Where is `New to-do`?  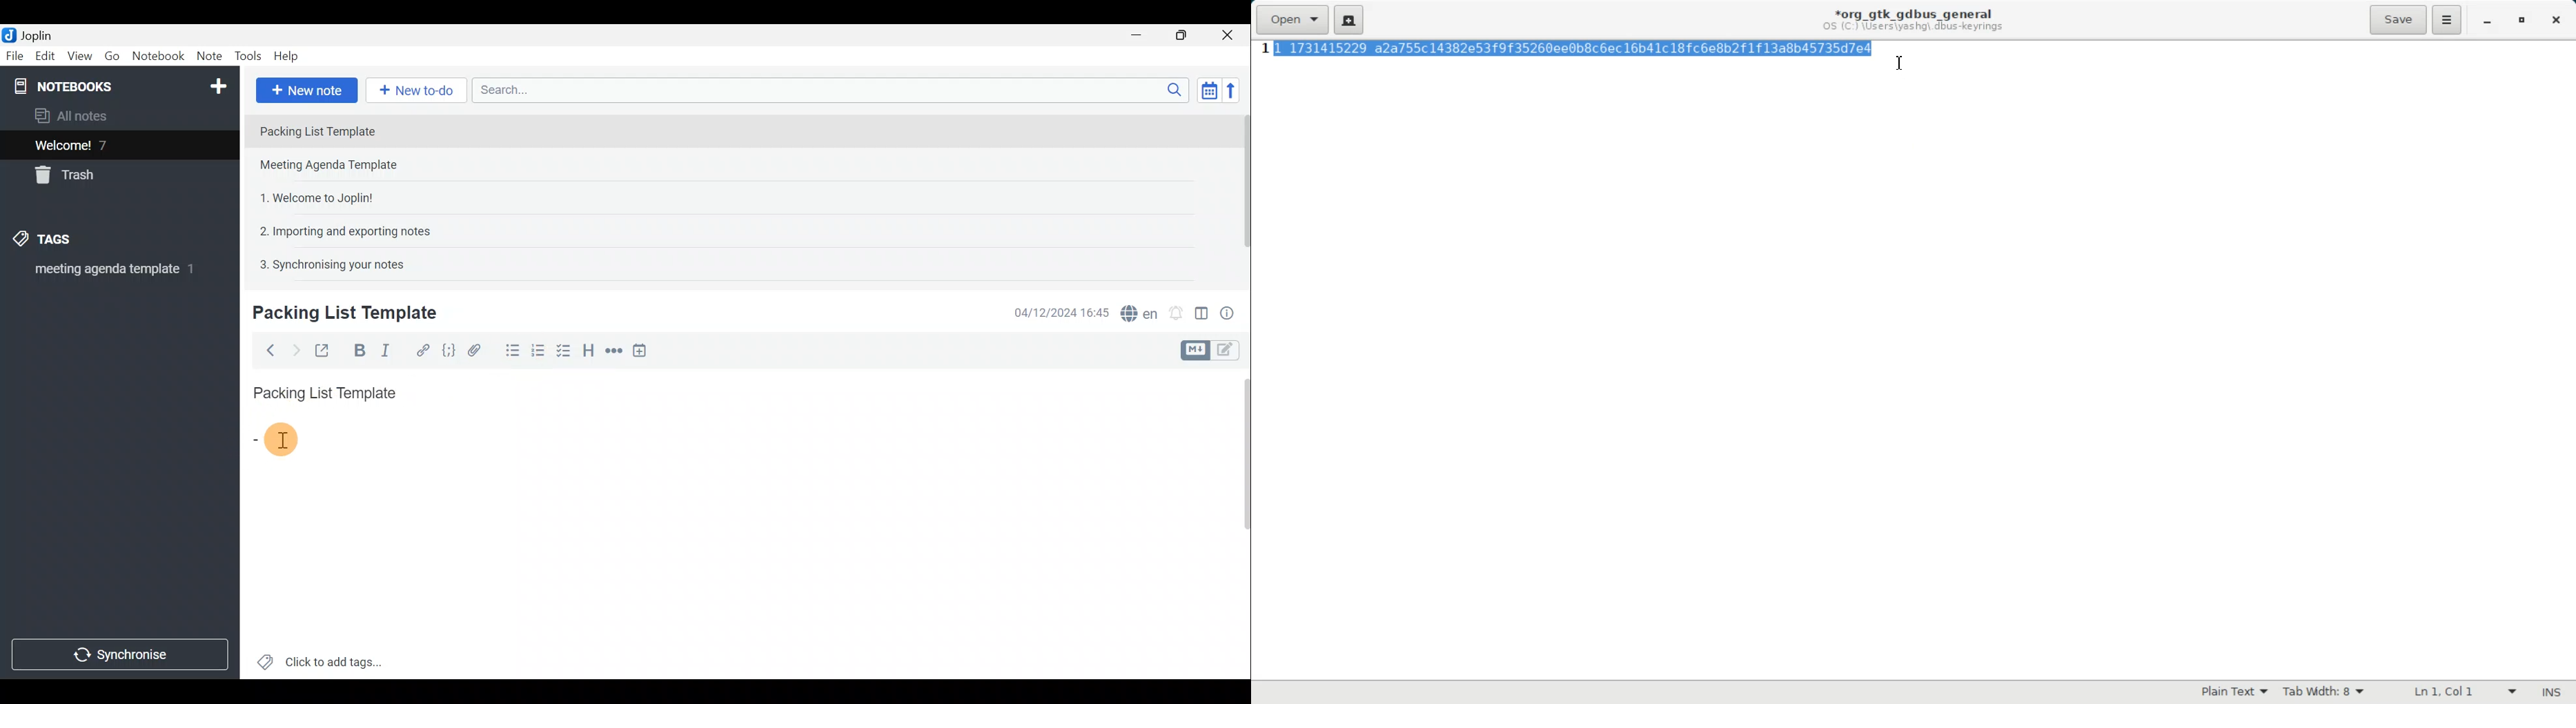
New to-do is located at coordinates (417, 91).